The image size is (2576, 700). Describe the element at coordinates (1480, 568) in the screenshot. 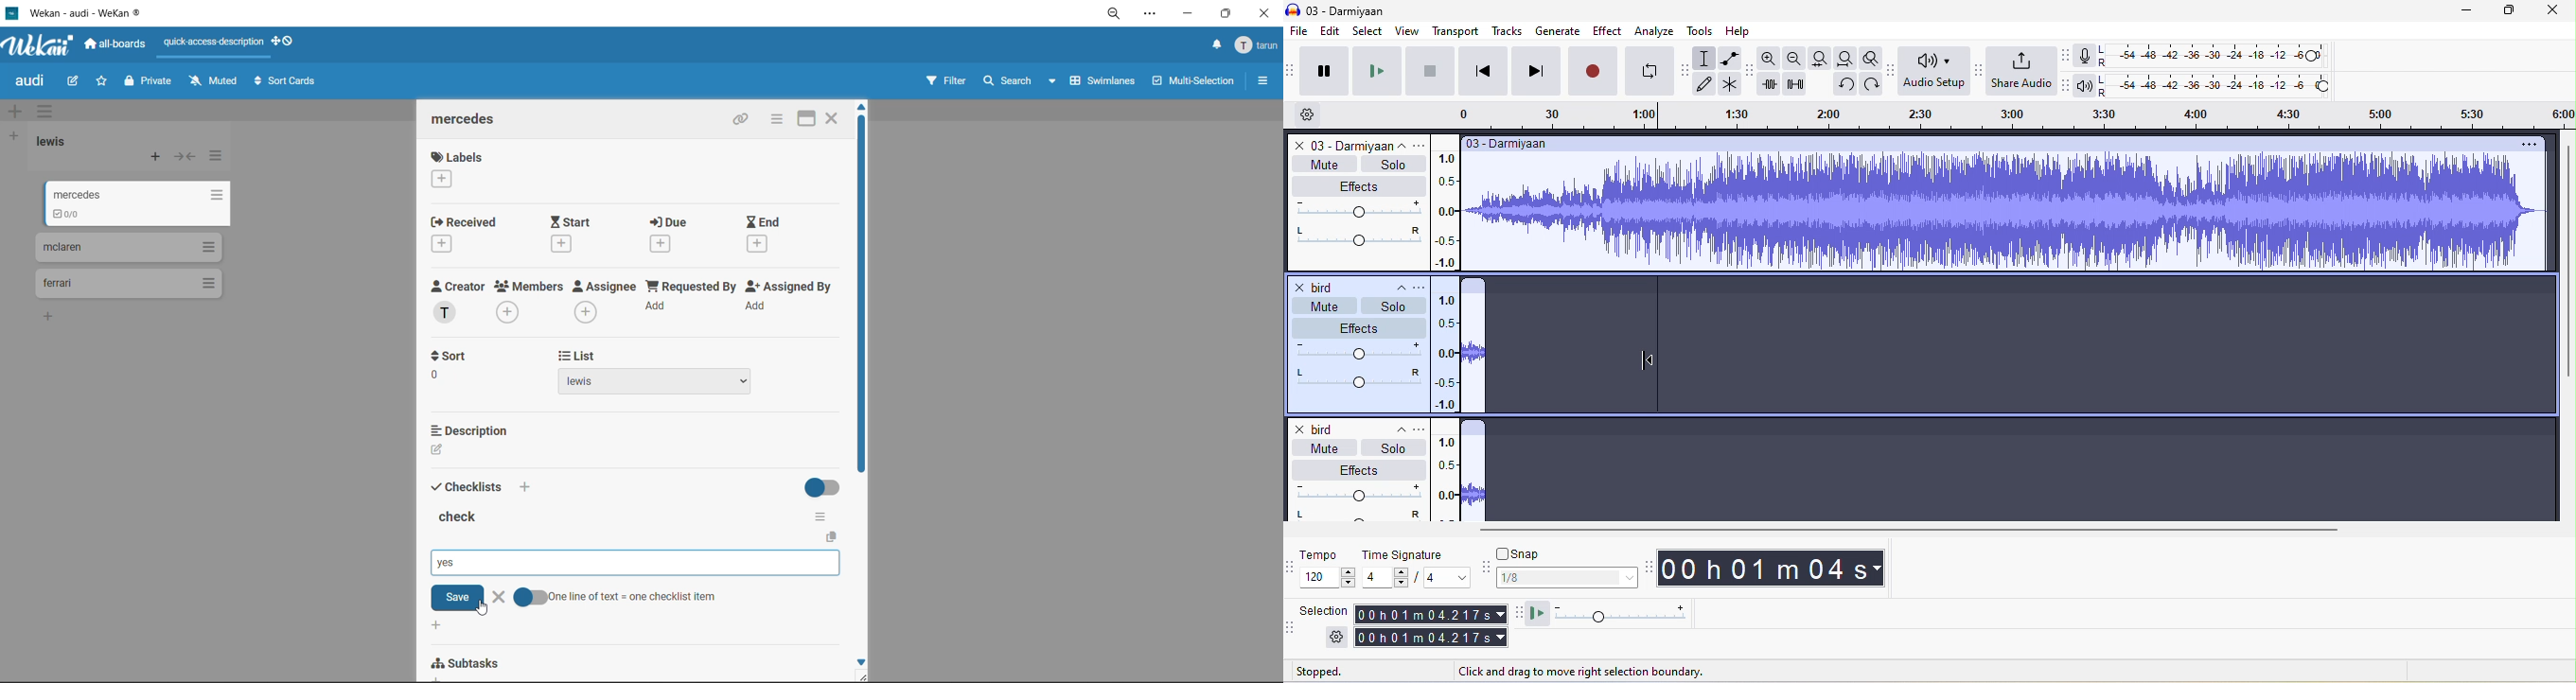

I see `audacity snapping toolbar` at that location.